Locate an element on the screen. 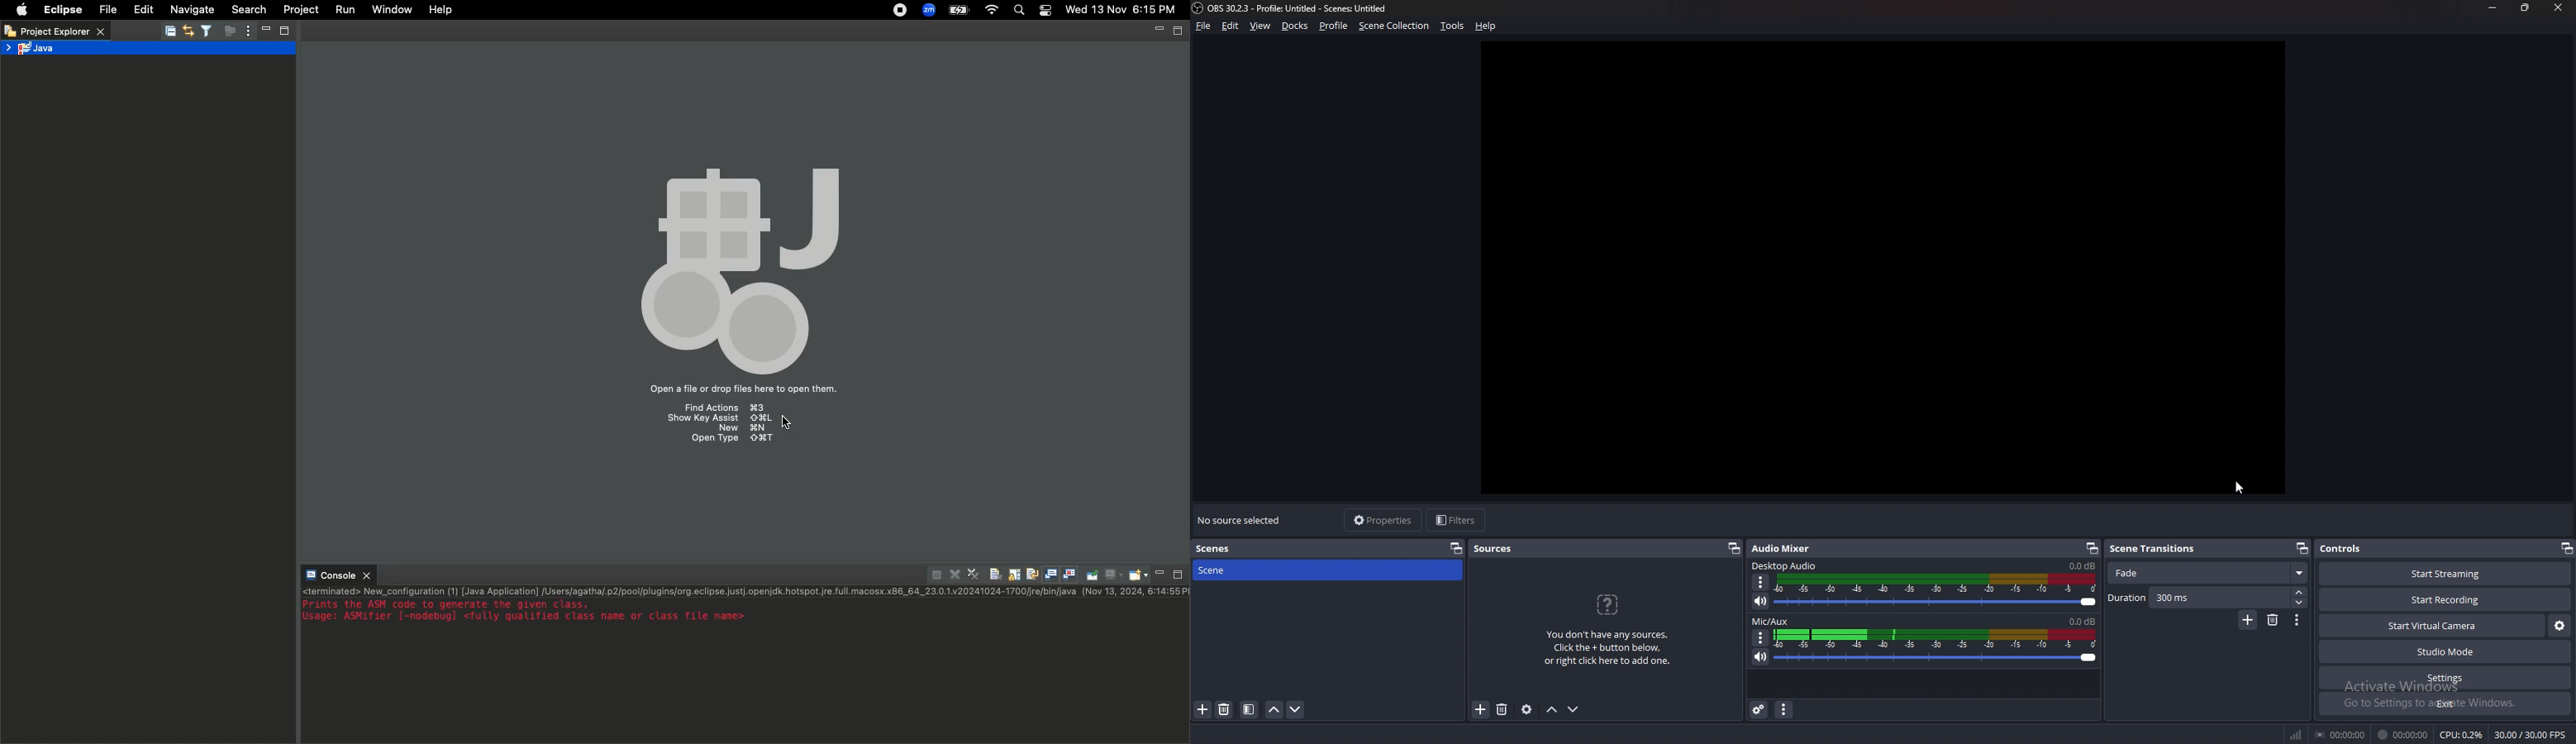  start virtual camera is located at coordinates (2432, 627).